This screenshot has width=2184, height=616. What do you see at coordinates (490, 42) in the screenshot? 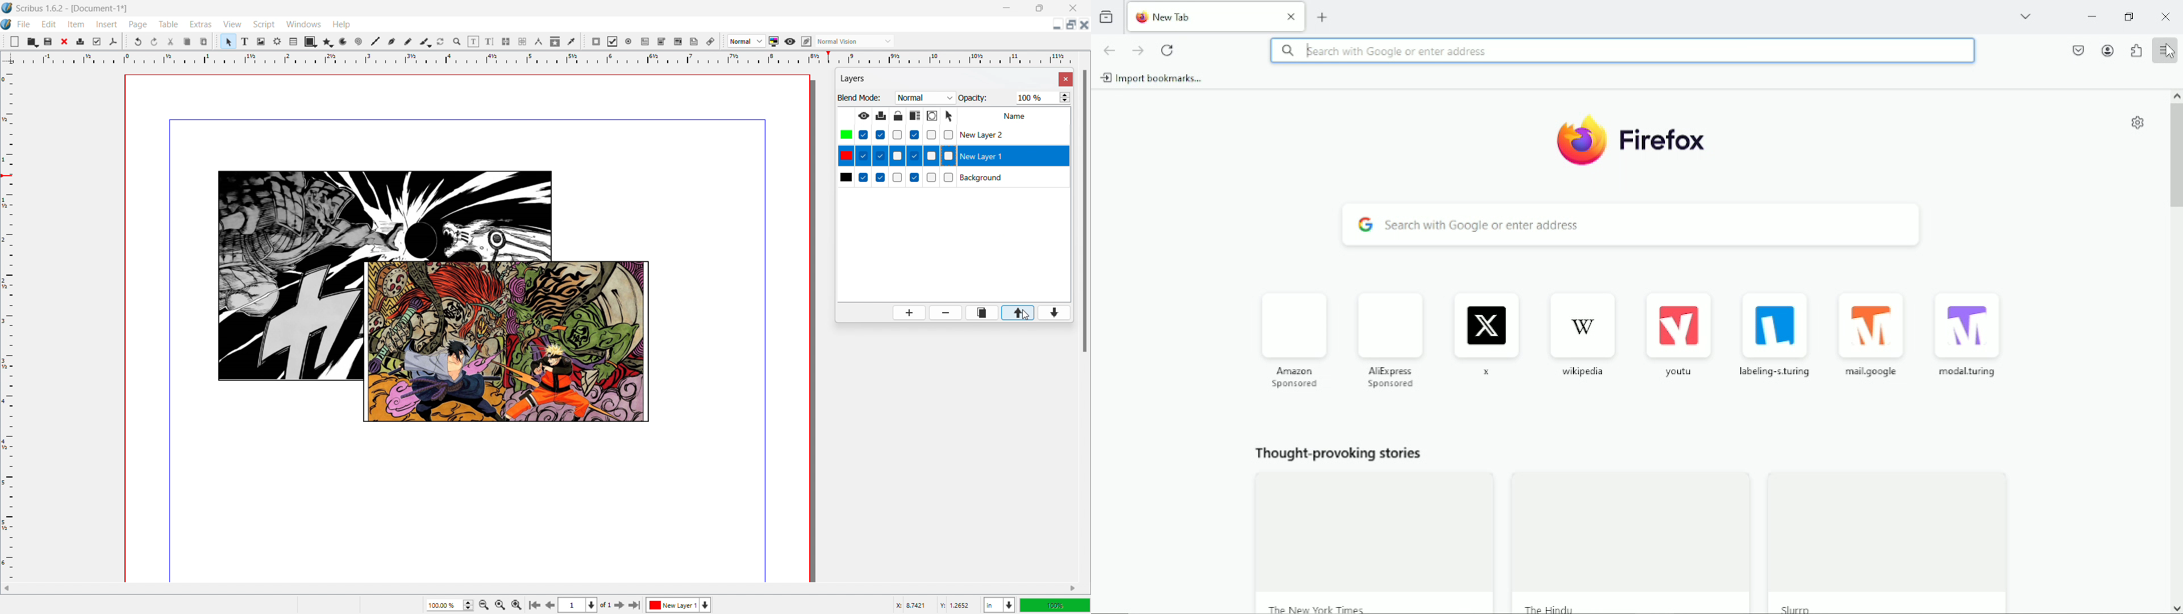
I see `edit text with story editor` at bounding box center [490, 42].